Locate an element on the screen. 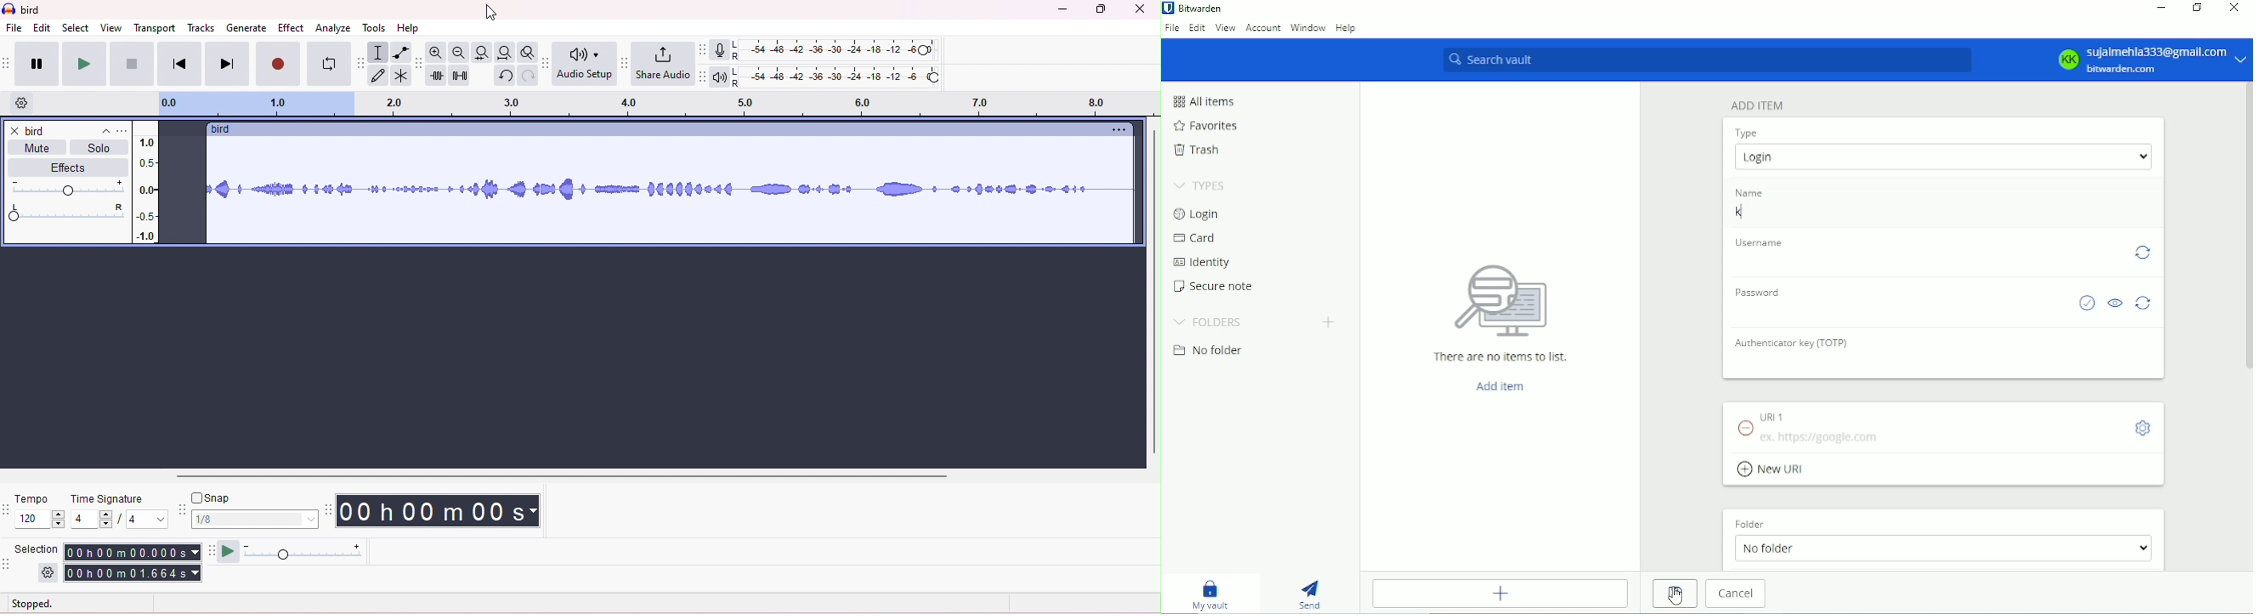  Minimize is located at coordinates (2159, 8).